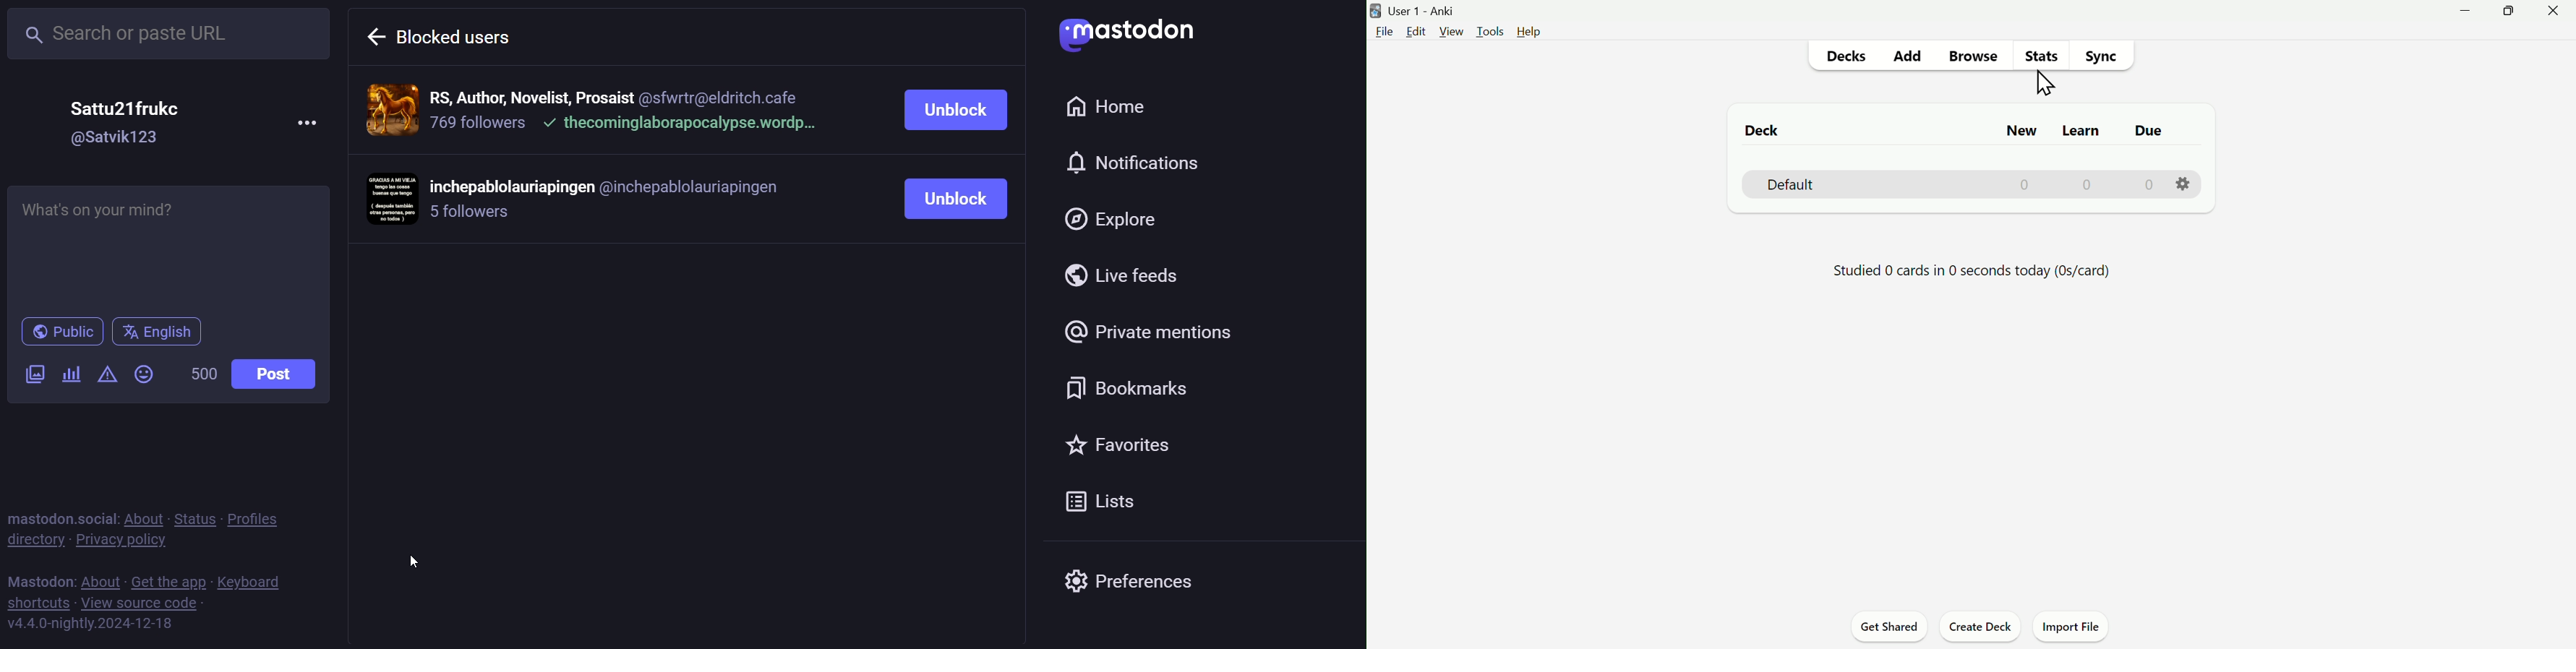  What do you see at coordinates (1113, 107) in the screenshot?
I see `home` at bounding box center [1113, 107].